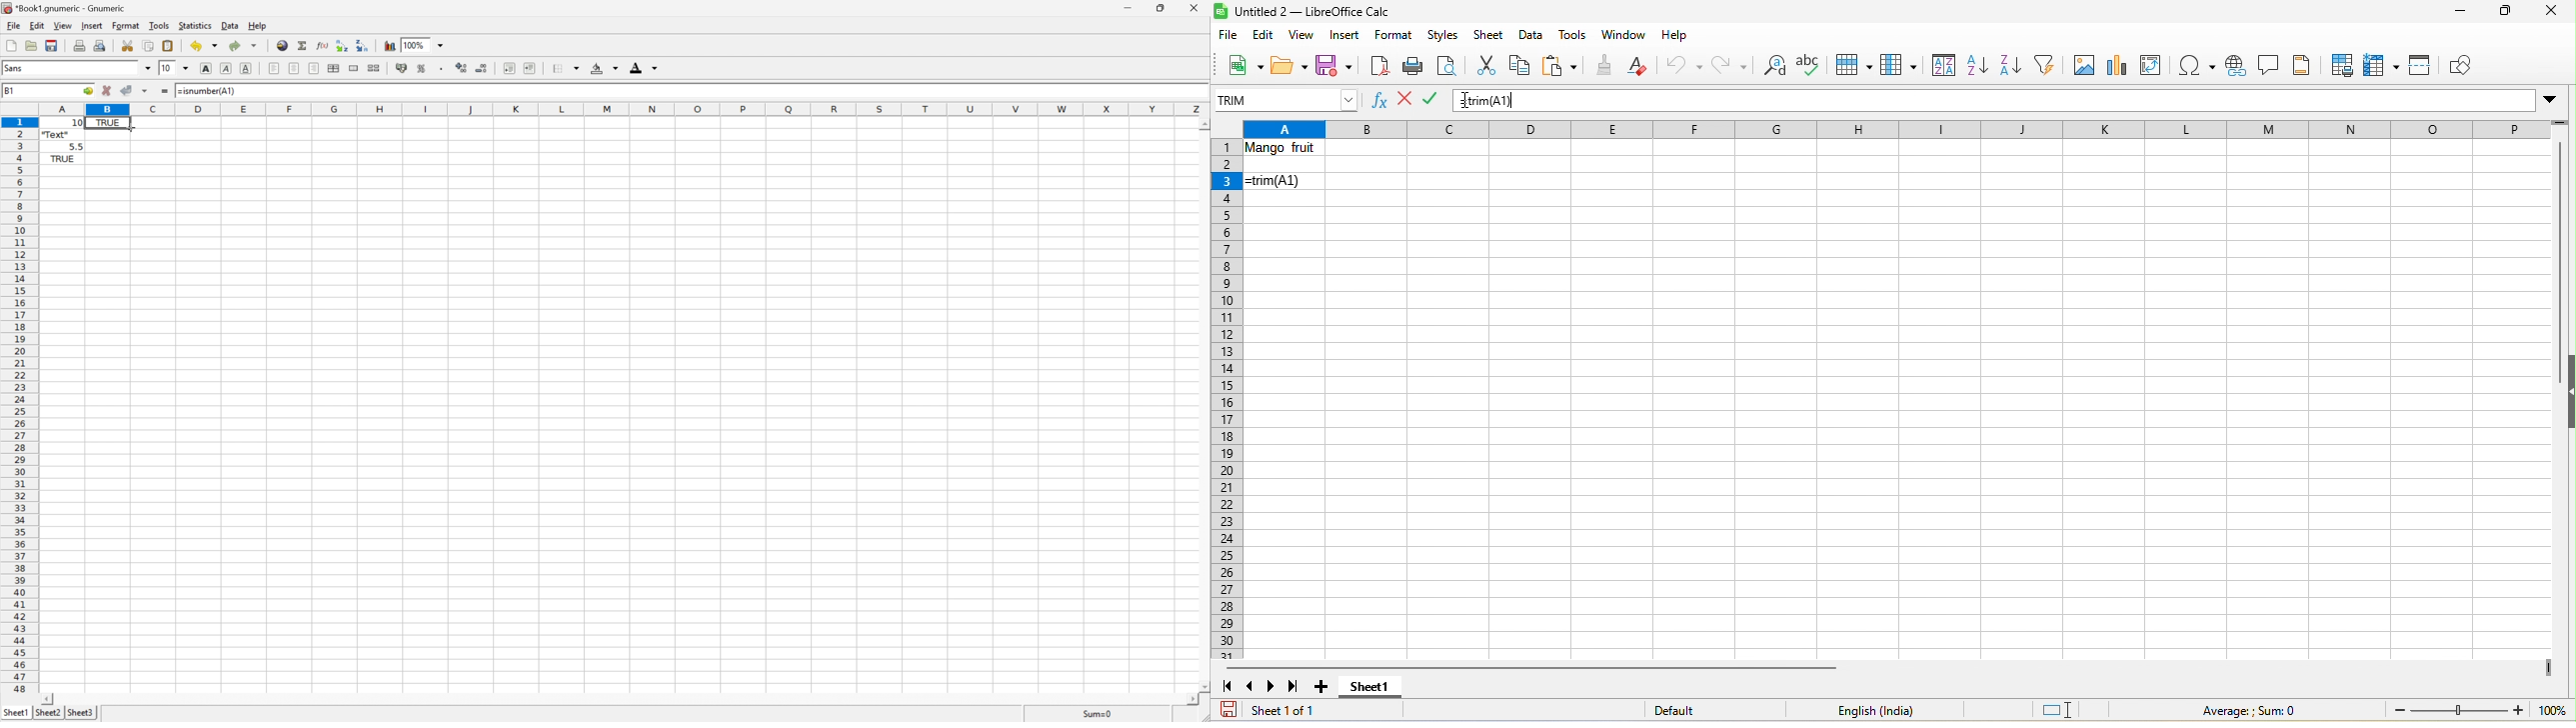 The image size is (2576, 728). Describe the element at coordinates (2502, 13) in the screenshot. I see `maximize` at that location.